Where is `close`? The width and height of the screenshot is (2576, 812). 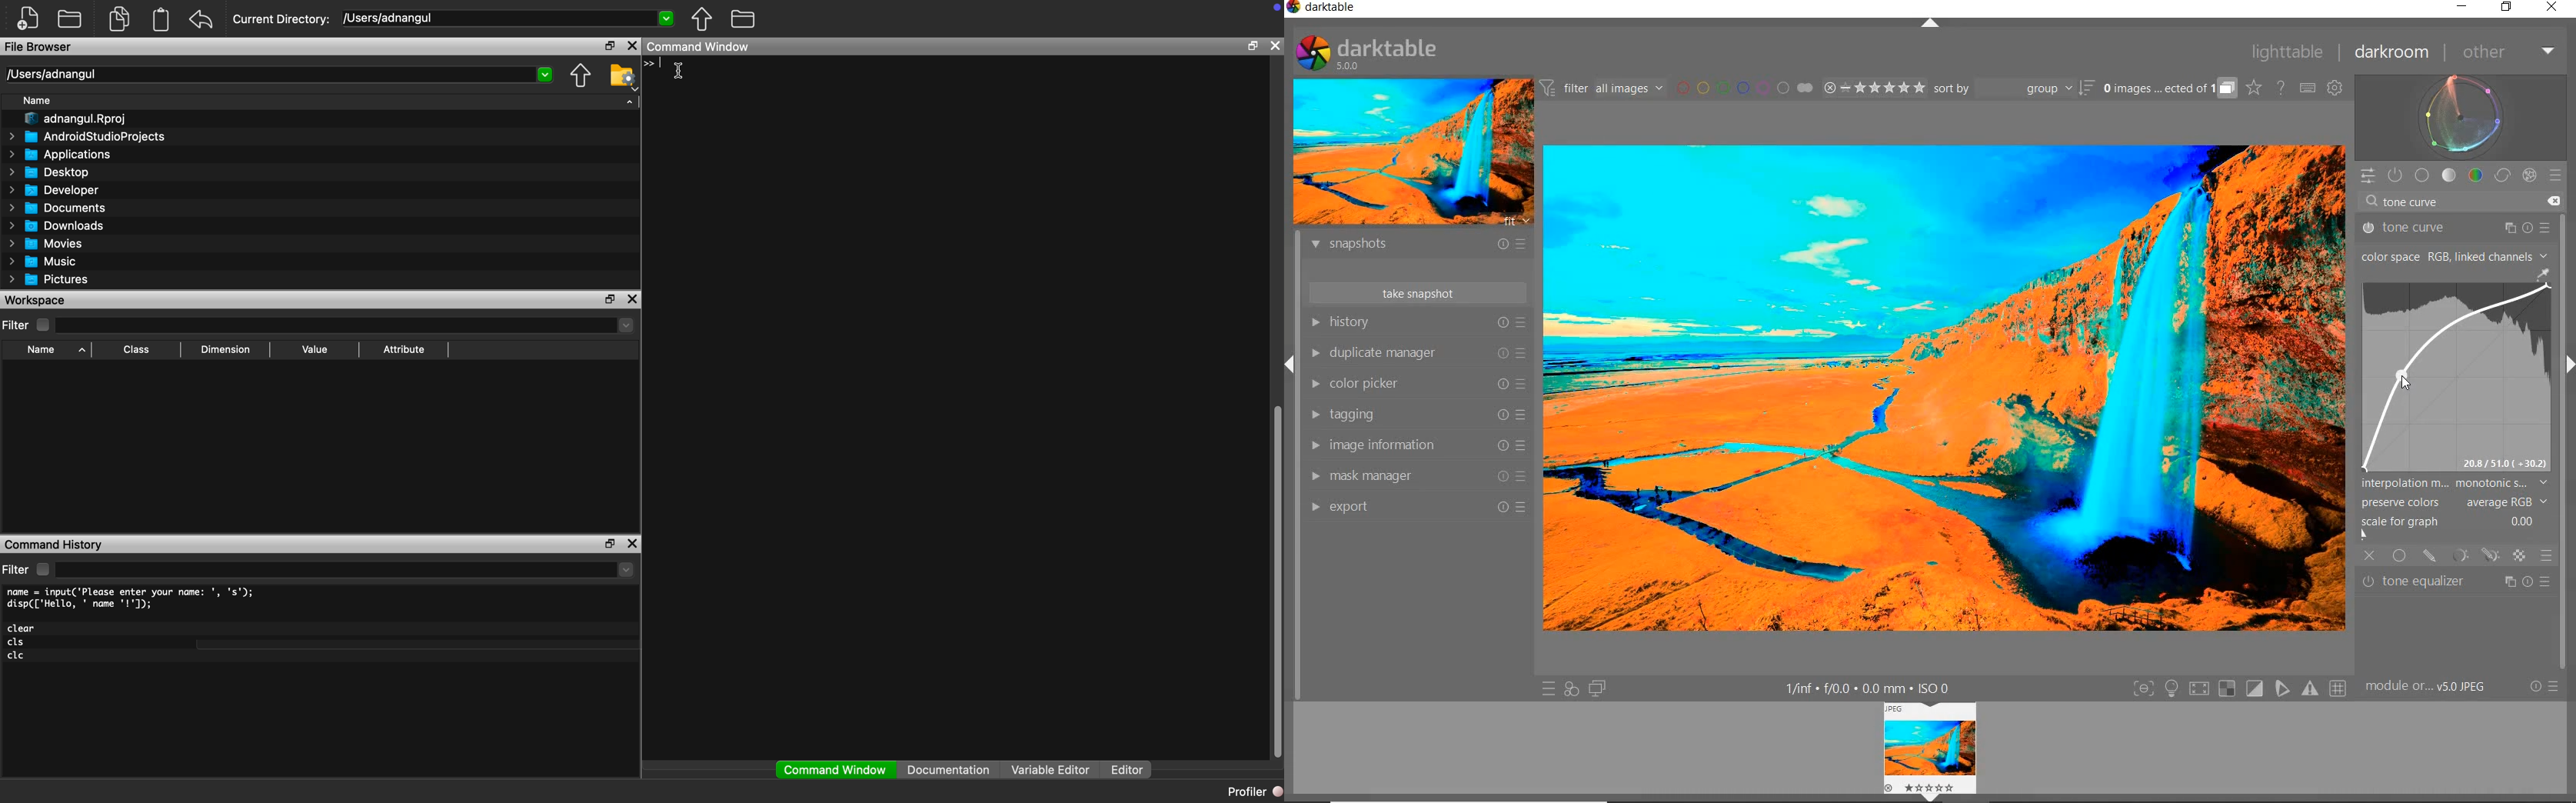 close is located at coordinates (632, 299).